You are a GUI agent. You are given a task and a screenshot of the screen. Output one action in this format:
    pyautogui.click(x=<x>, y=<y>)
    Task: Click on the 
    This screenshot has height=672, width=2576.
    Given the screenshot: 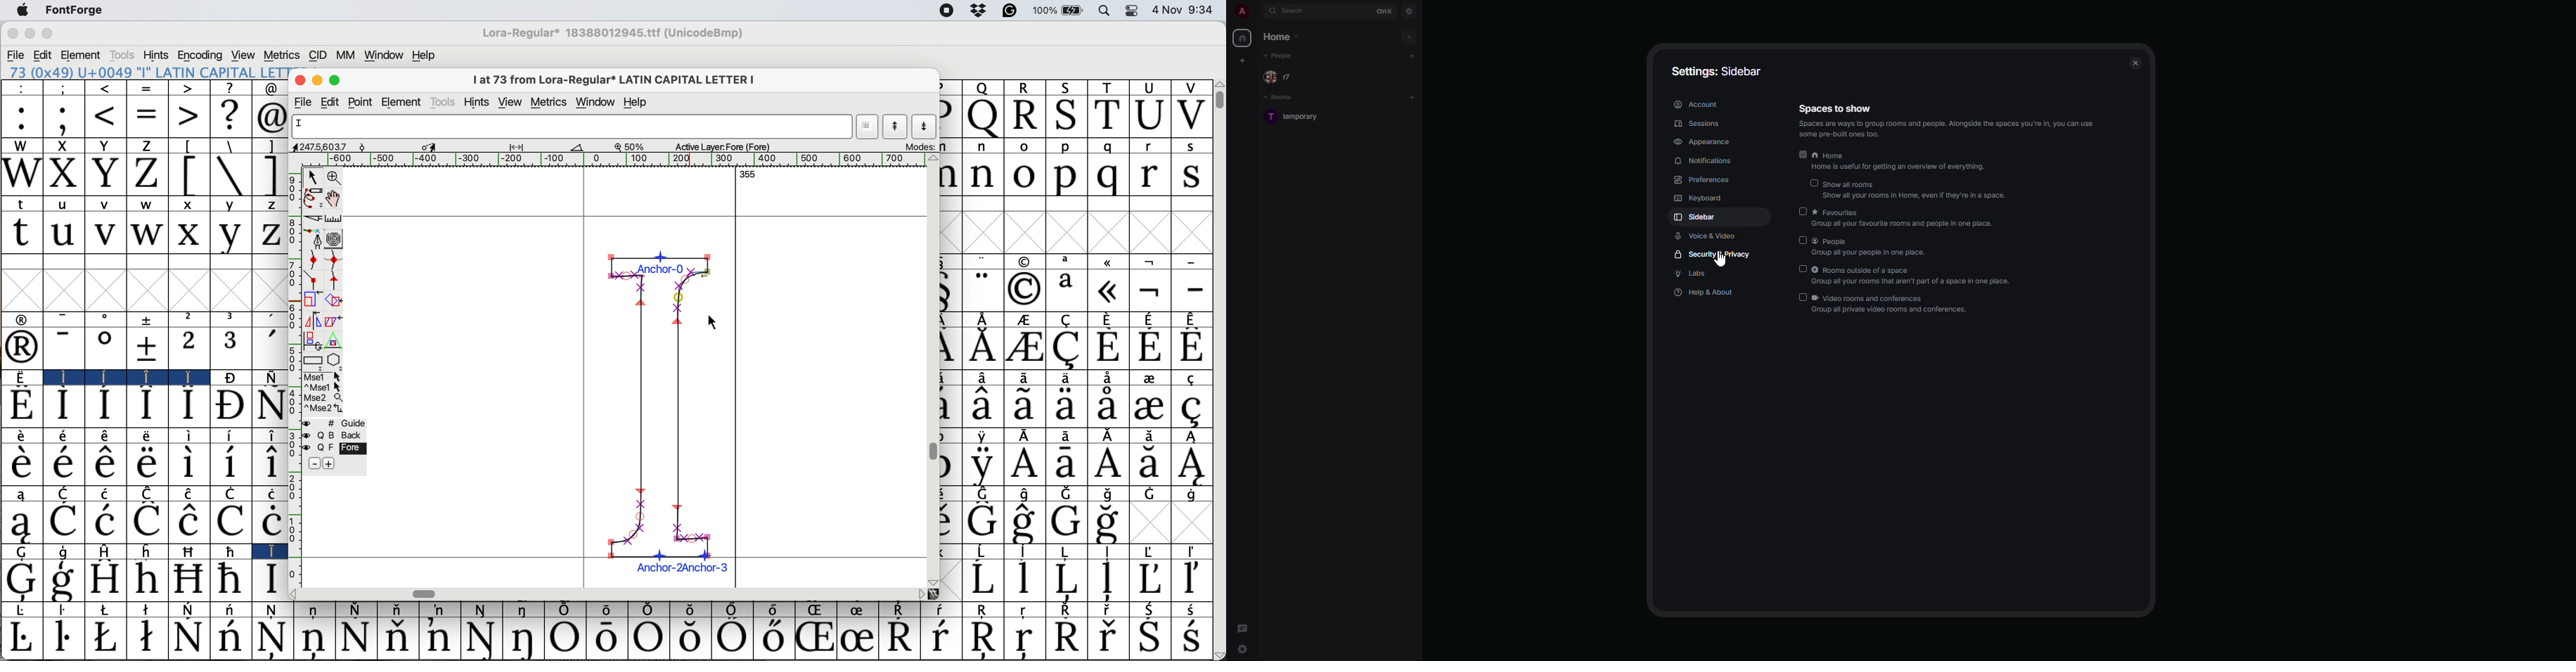 What is the action you would take?
    pyautogui.click(x=1068, y=320)
    